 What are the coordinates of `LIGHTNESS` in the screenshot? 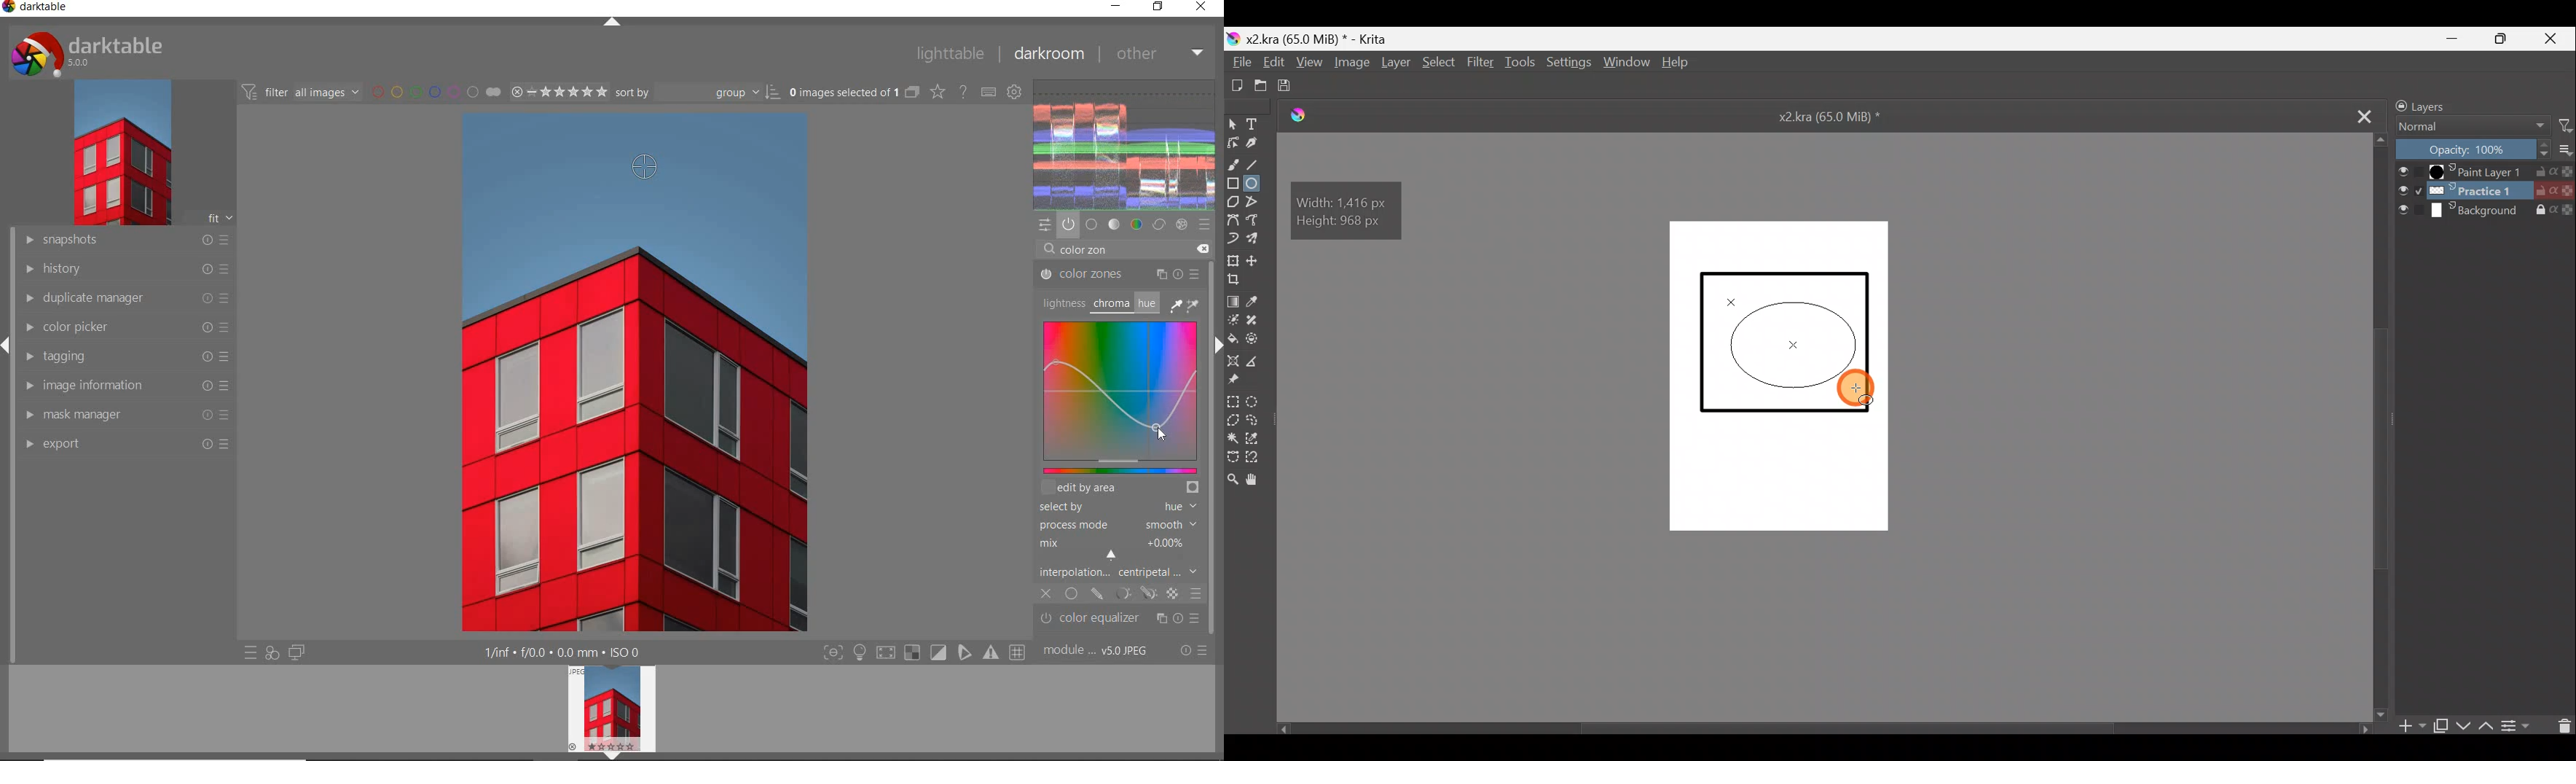 It's located at (1061, 303).